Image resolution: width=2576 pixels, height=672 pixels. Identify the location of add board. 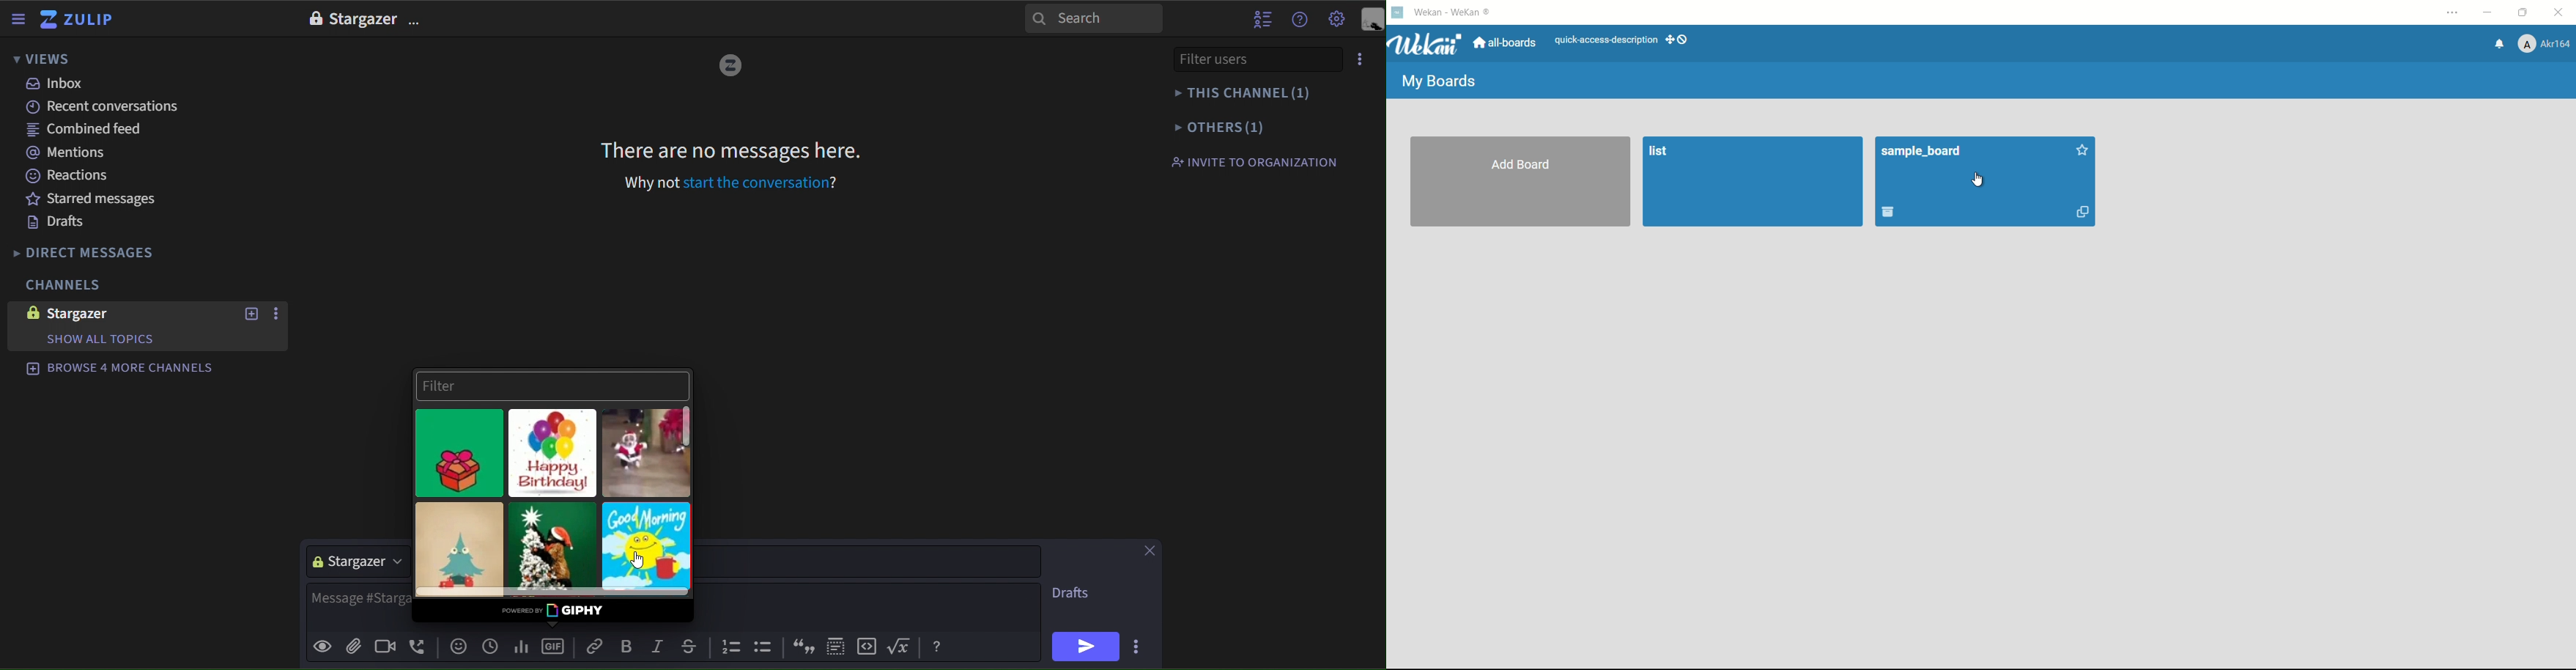
(1522, 164).